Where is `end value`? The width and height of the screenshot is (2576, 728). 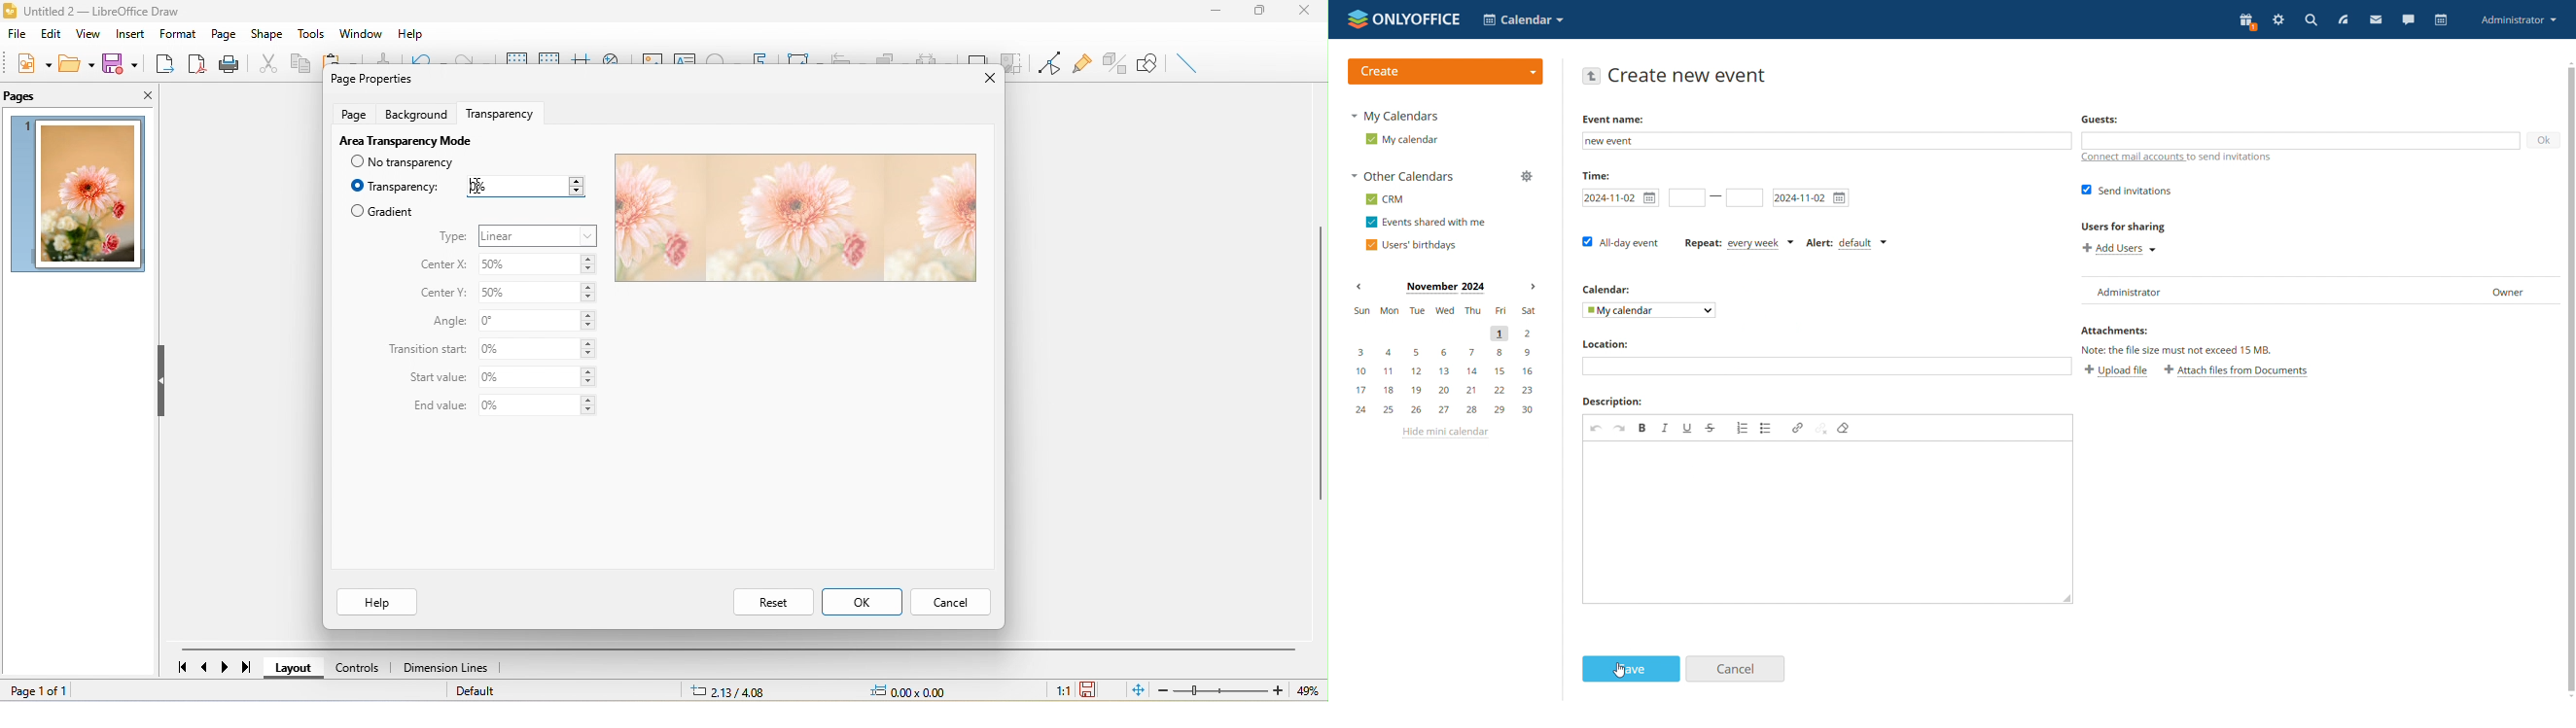 end value is located at coordinates (435, 406).